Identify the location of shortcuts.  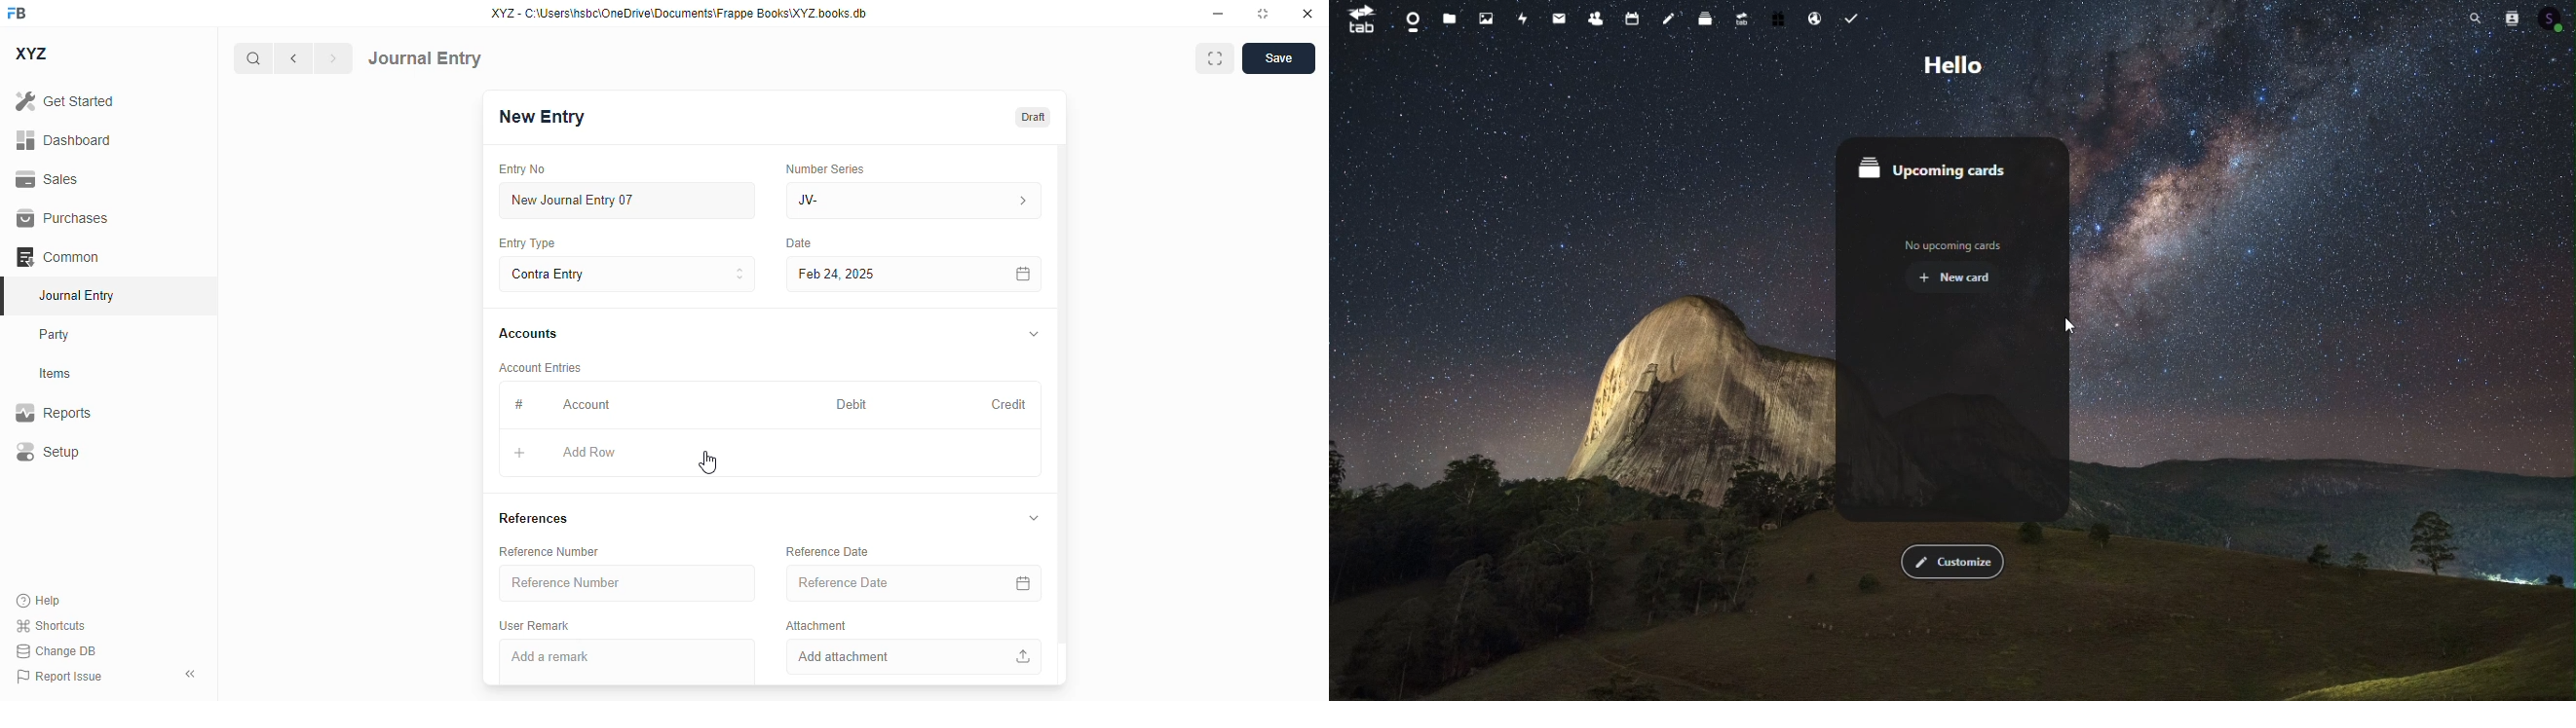
(51, 625).